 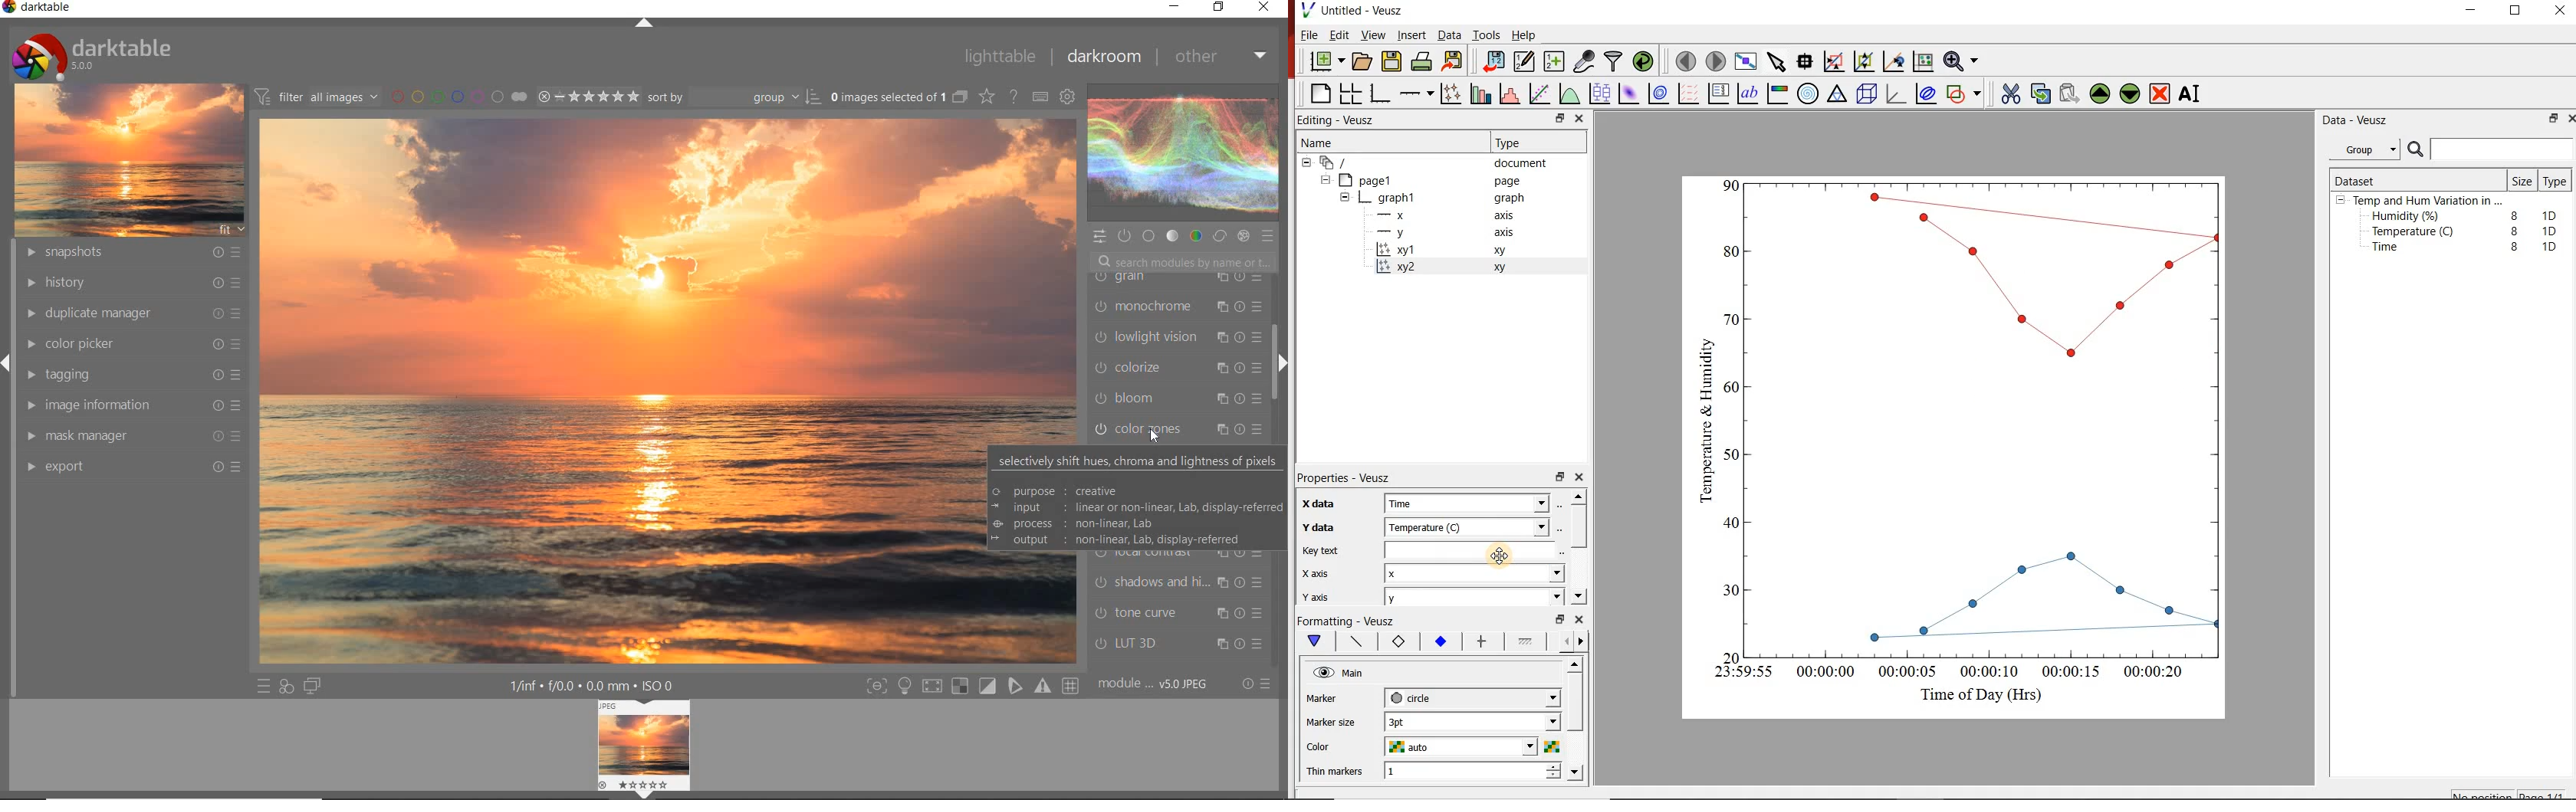 What do you see at coordinates (1338, 720) in the screenshot?
I see `Marker size` at bounding box center [1338, 720].